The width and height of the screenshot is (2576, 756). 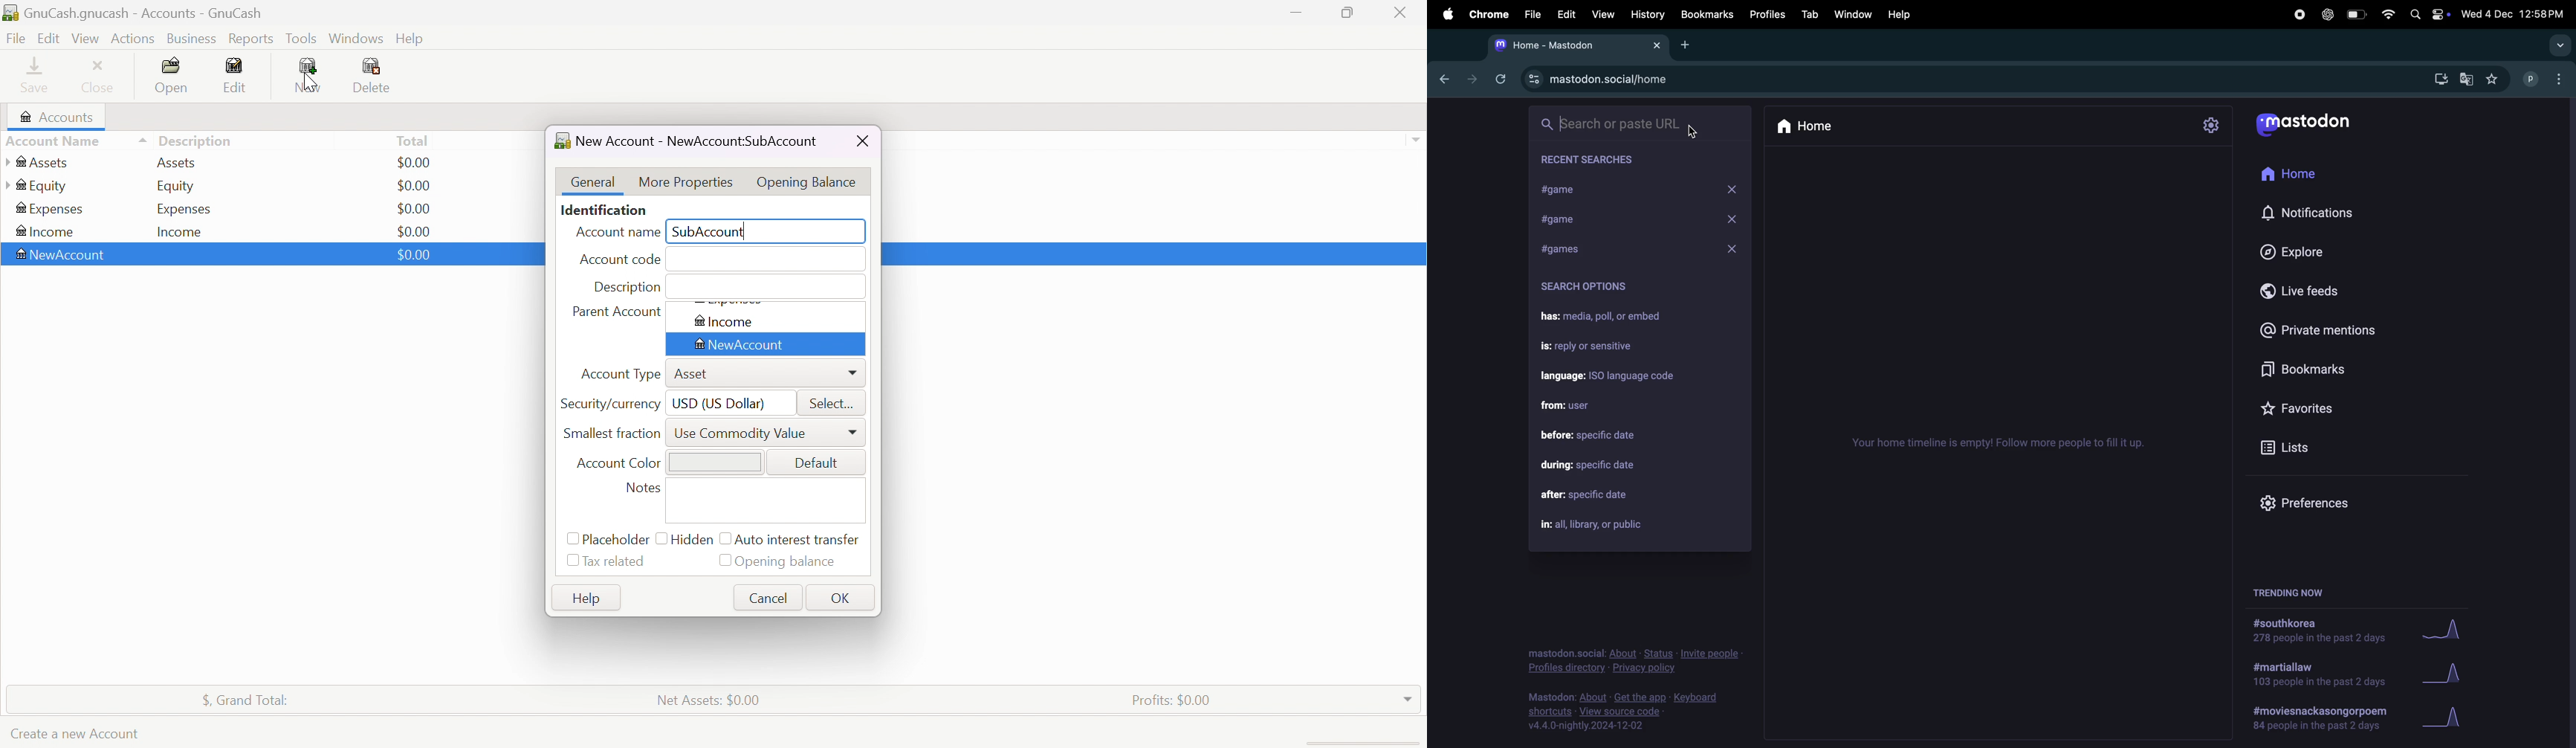 What do you see at coordinates (2514, 14) in the screenshot?
I see `date and time` at bounding box center [2514, 14].